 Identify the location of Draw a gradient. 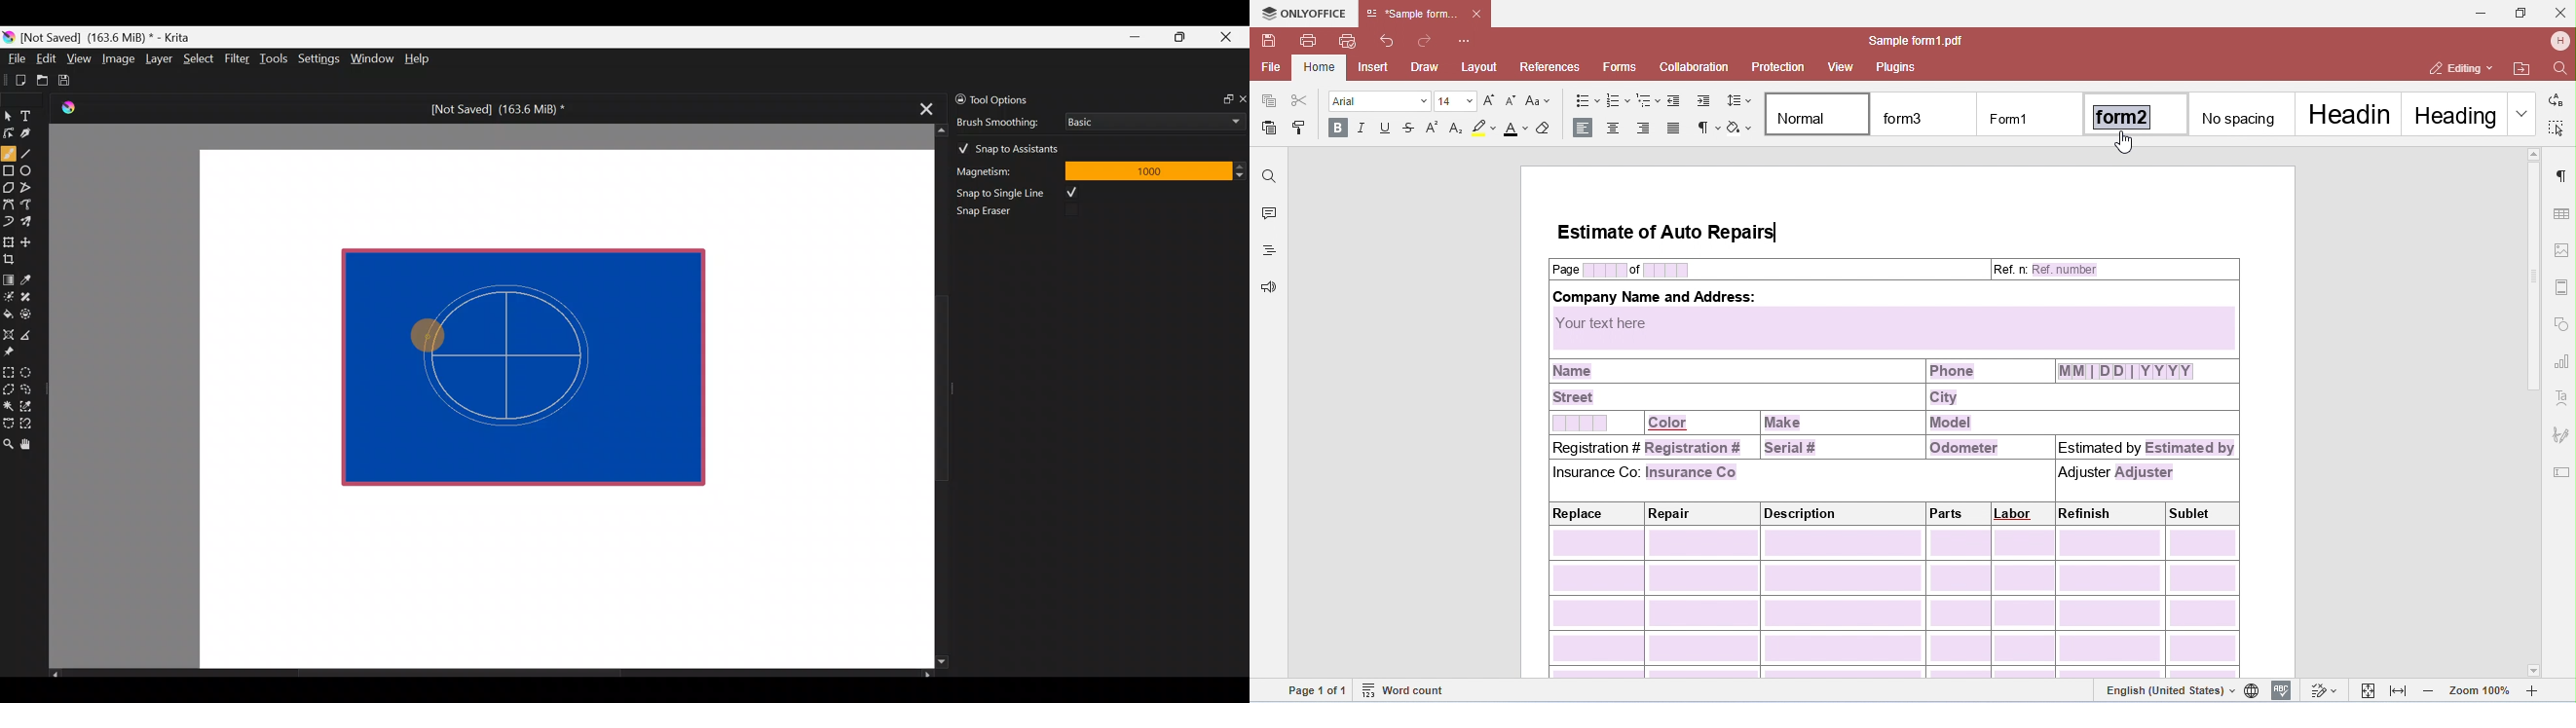
(8, 276).